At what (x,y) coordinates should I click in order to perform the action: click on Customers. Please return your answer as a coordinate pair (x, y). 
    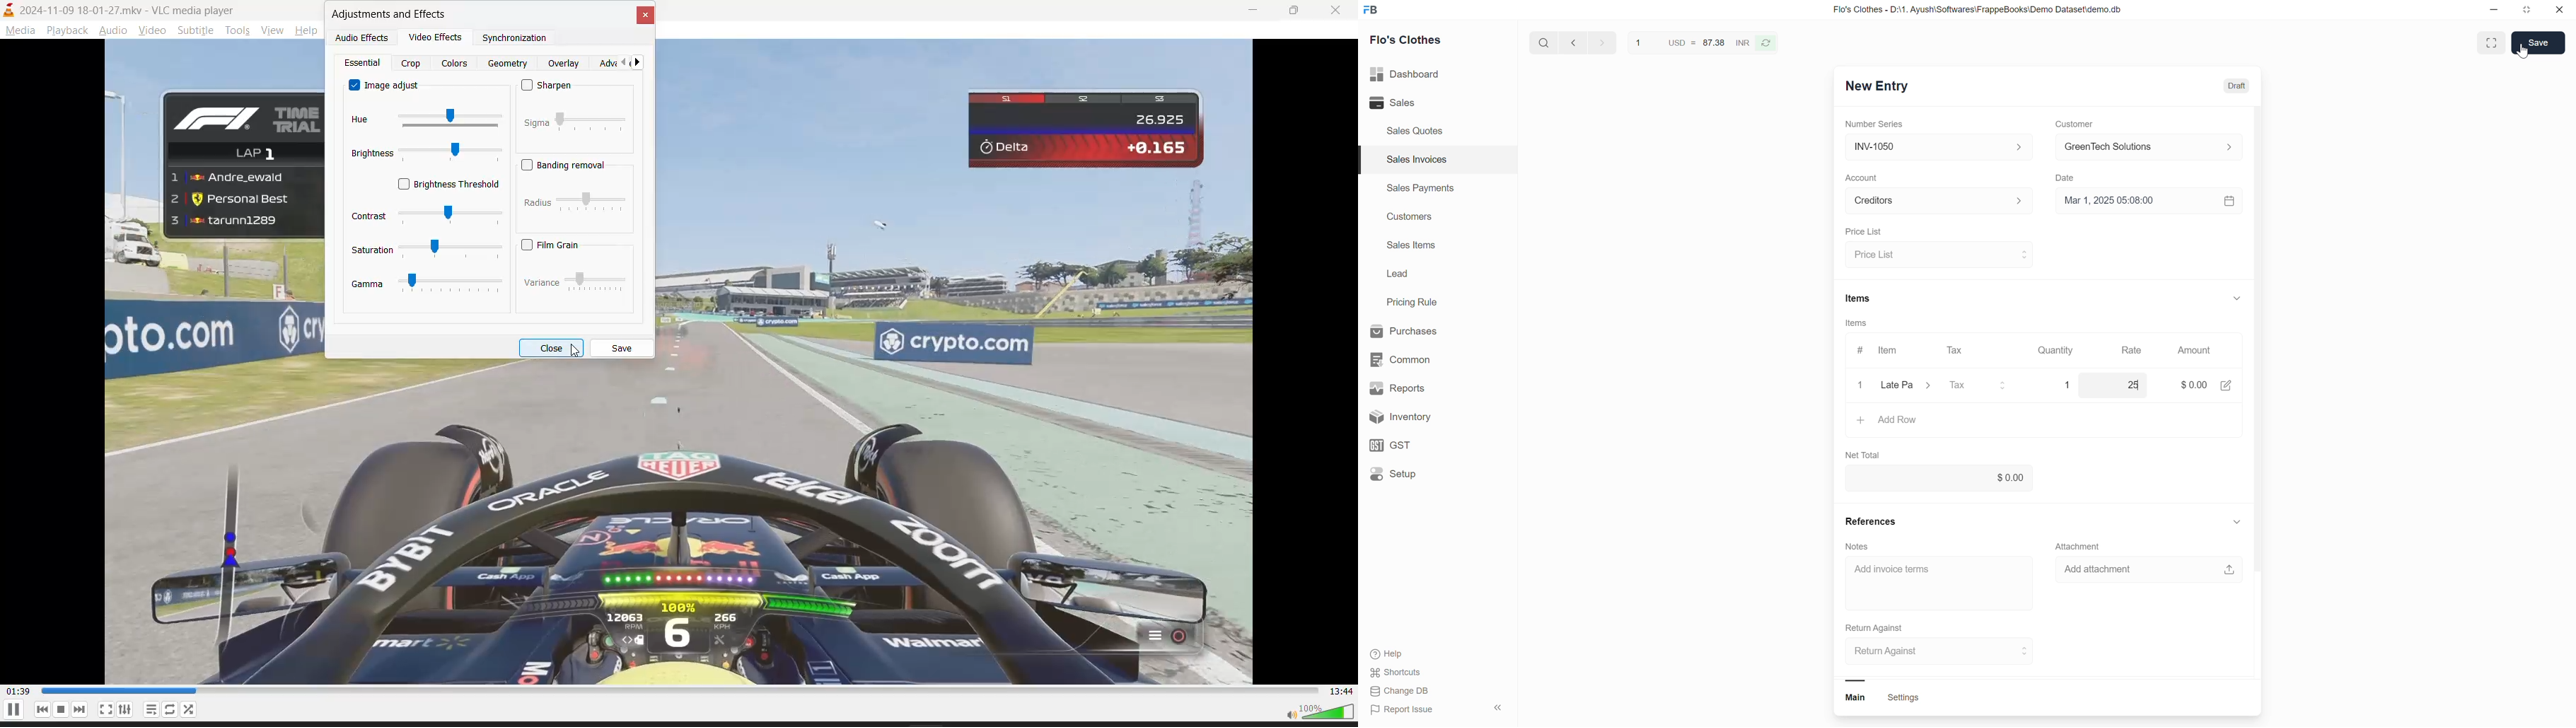
    Looking at the image, I should click on (1408, 218).